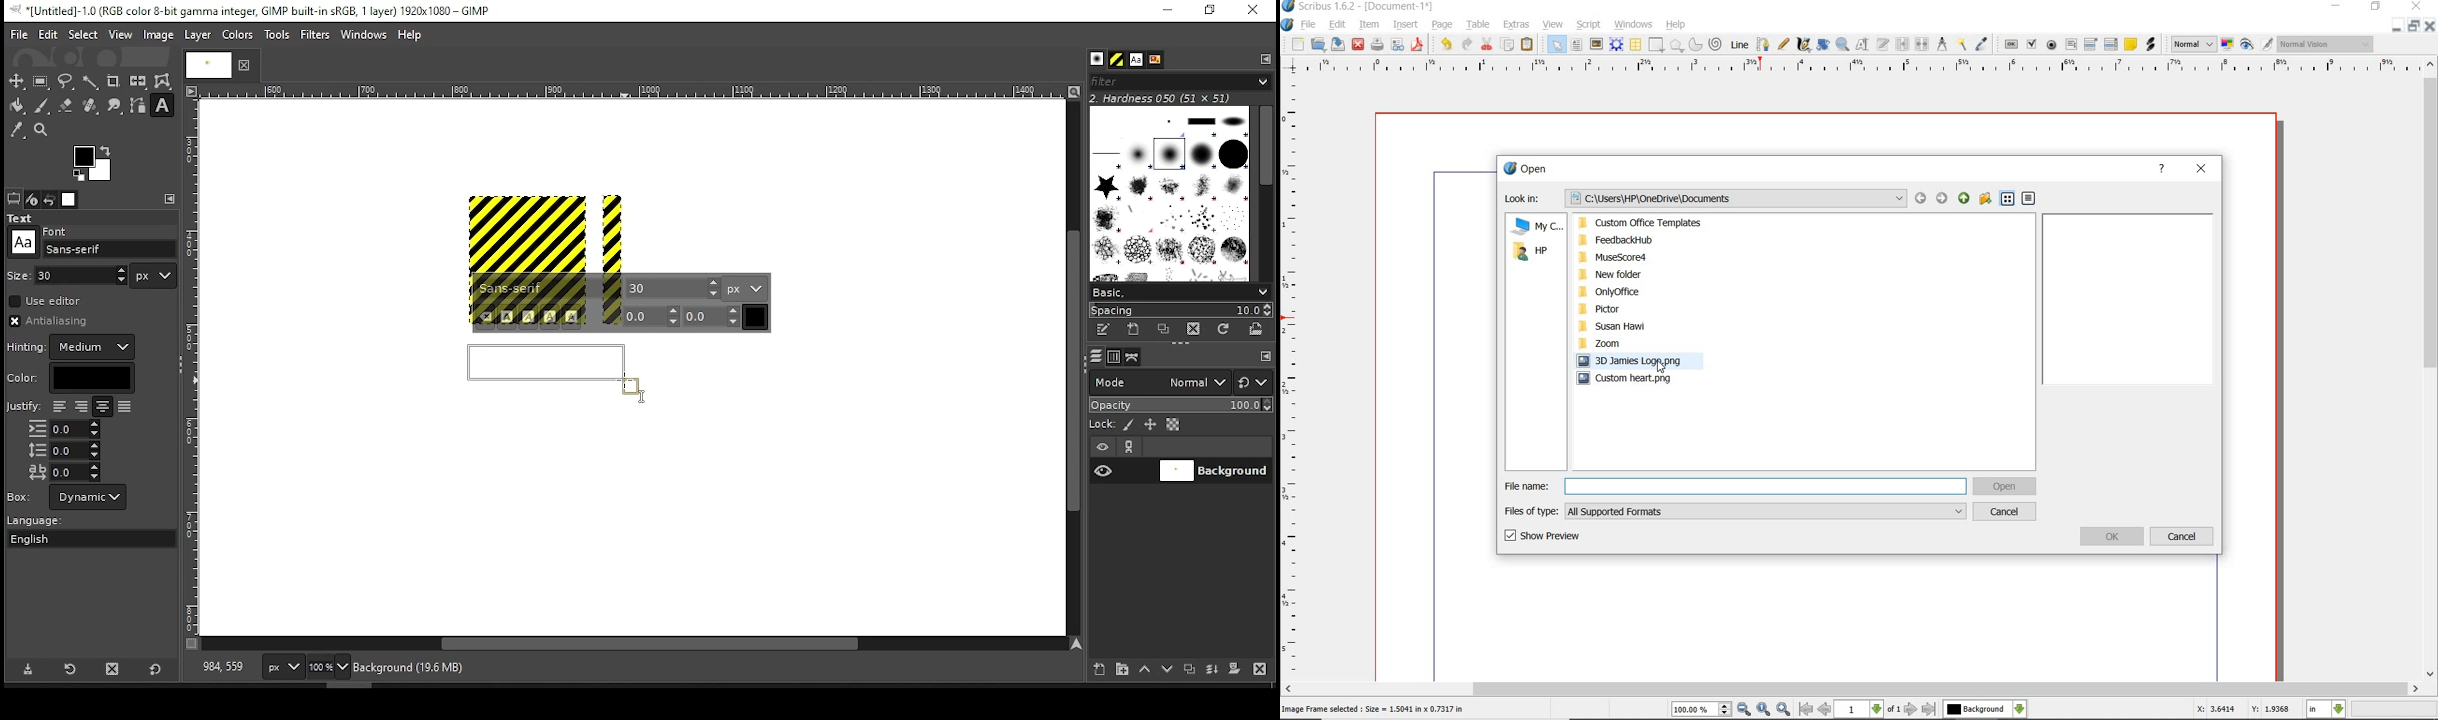  I want to click on file, so click(1309, 26).